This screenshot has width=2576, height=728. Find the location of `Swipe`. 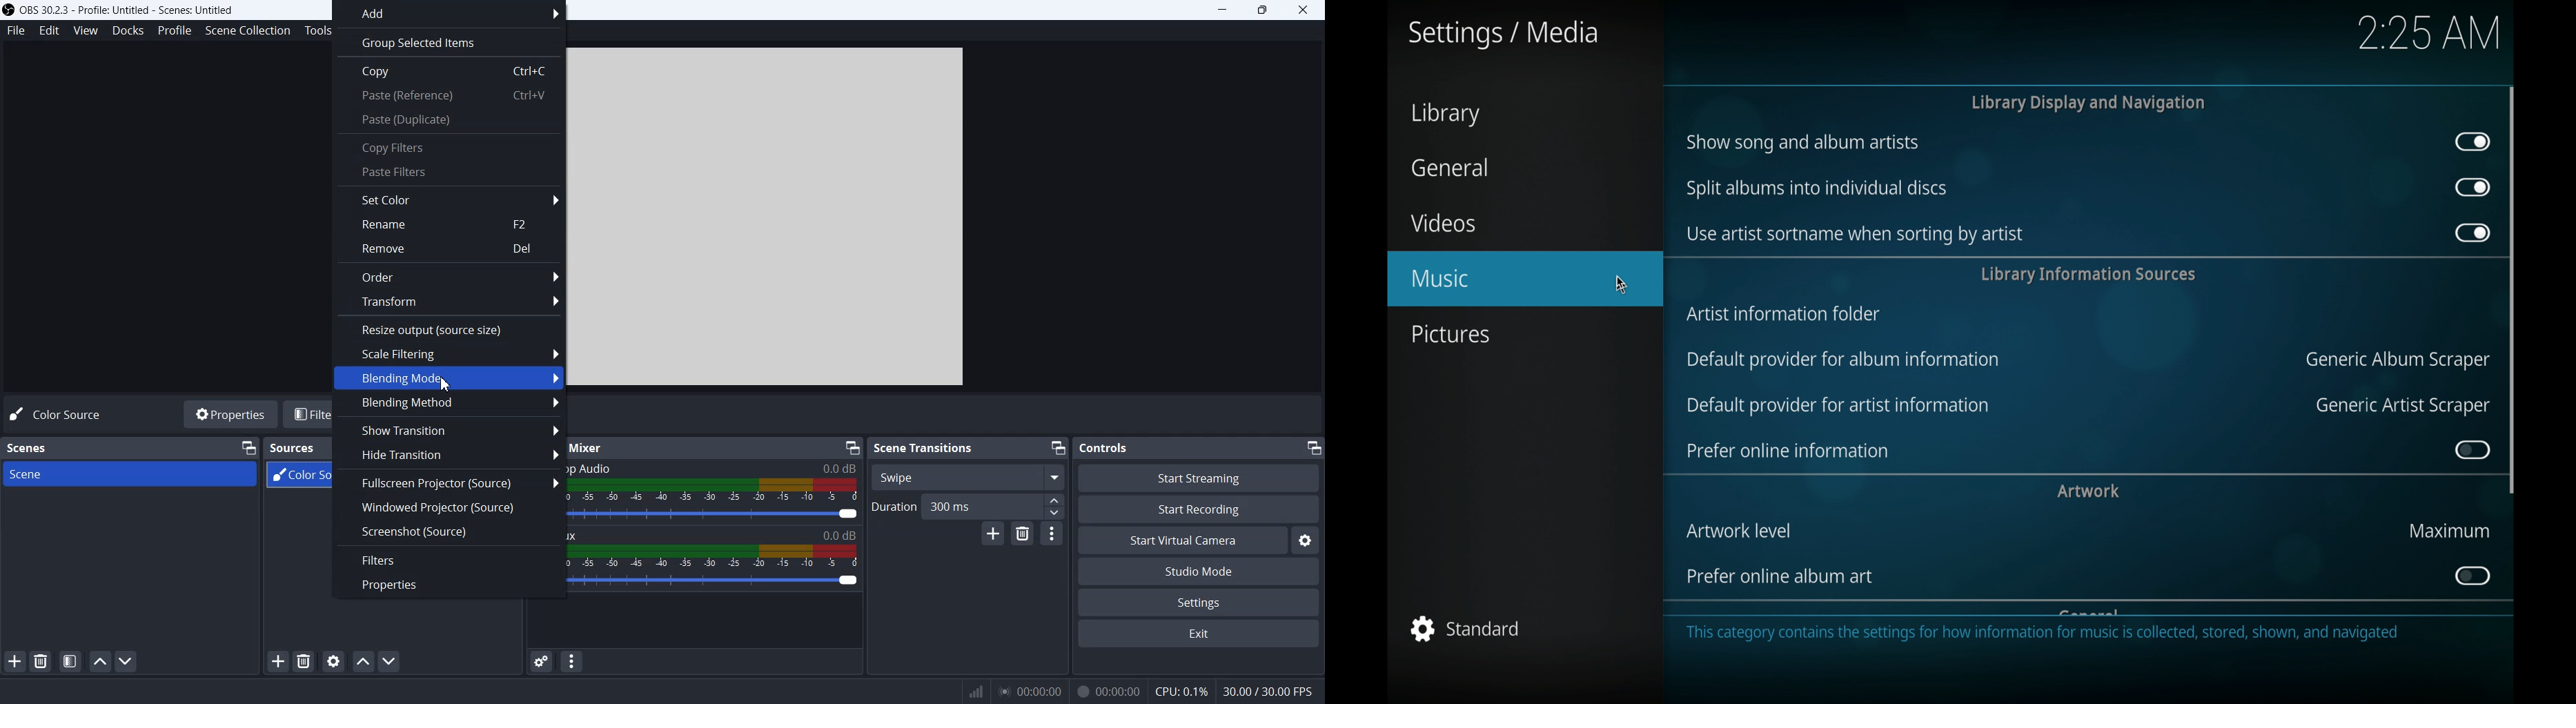

Swipe is located at coordinates (967, 476).